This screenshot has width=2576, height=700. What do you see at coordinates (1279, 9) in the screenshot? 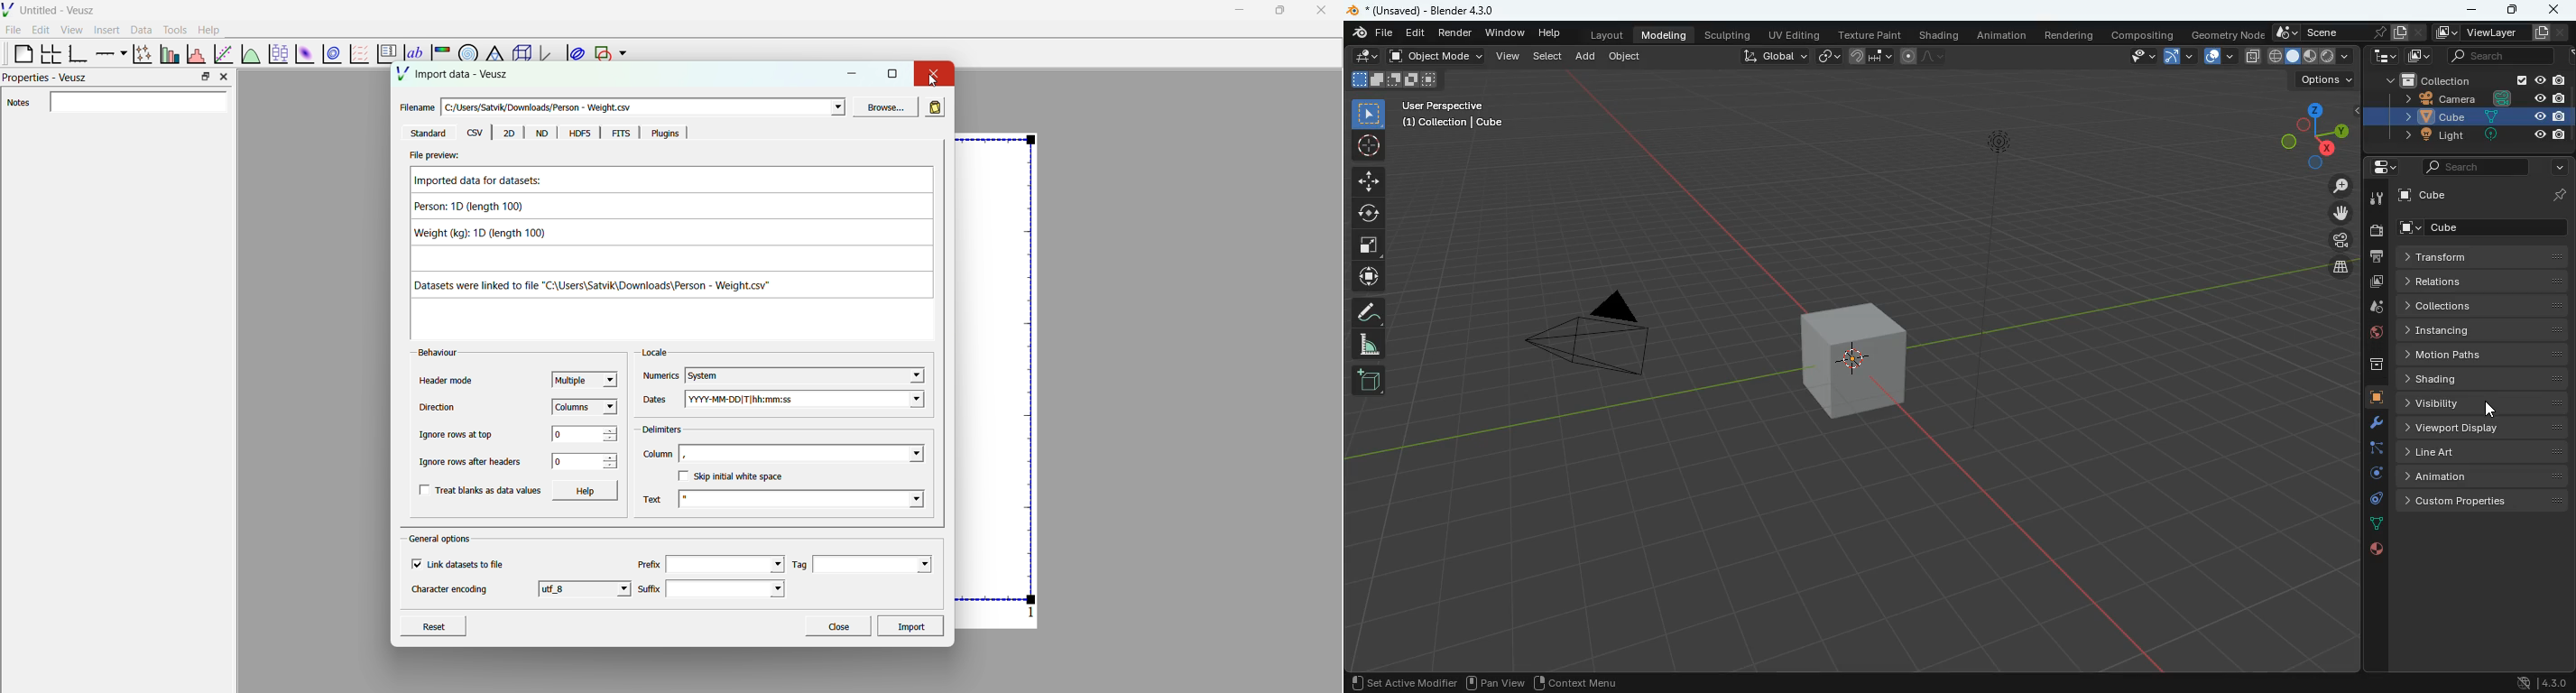
I see `maximize` at bounding box center [1279, 9].